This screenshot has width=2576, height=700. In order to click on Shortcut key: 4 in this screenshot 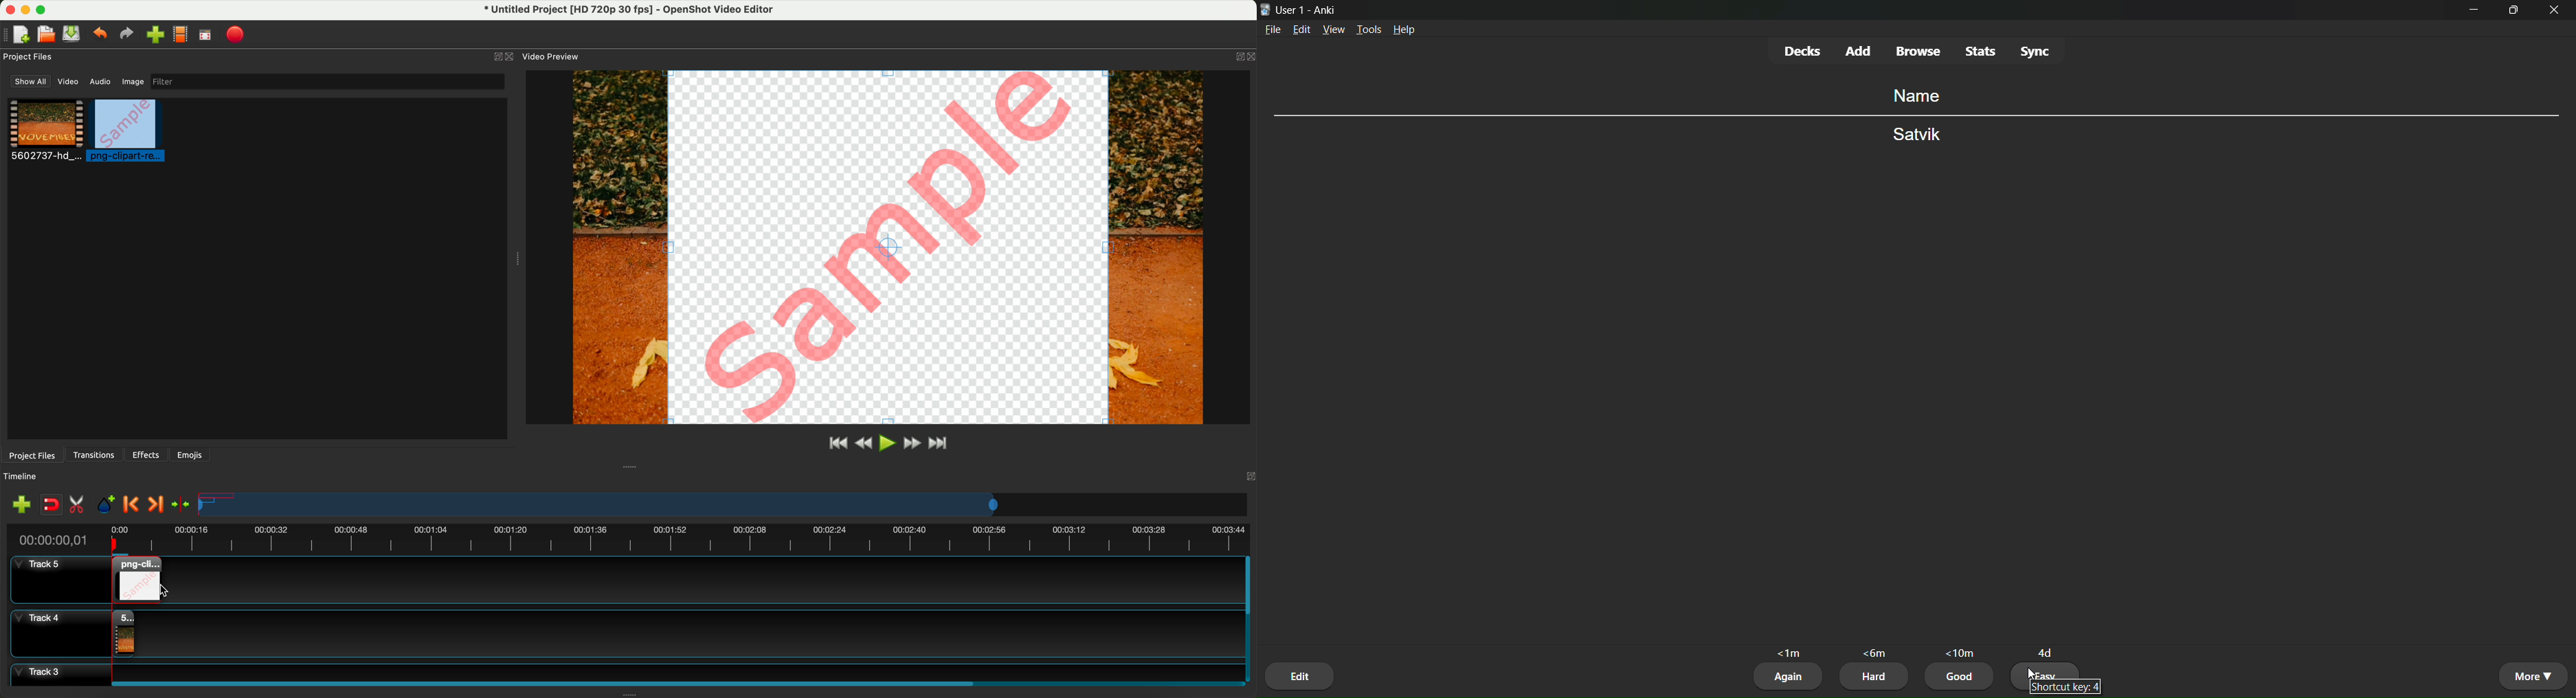, I will do `click(2064, 687)`.